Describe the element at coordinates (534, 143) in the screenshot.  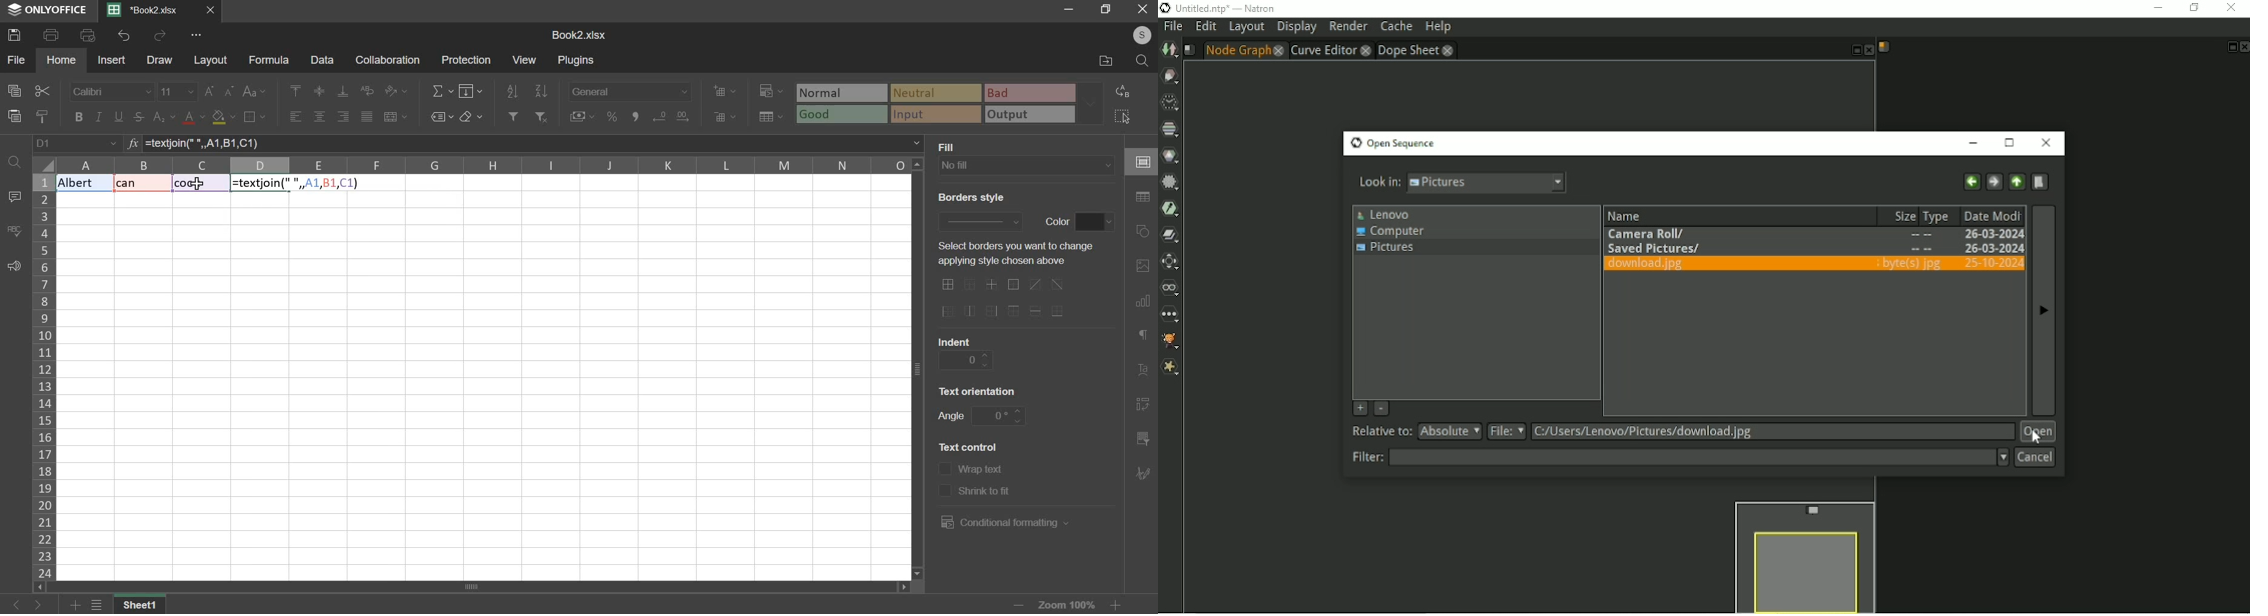
I see `=textjoin(" ", A1, B1, C1)` at that location.